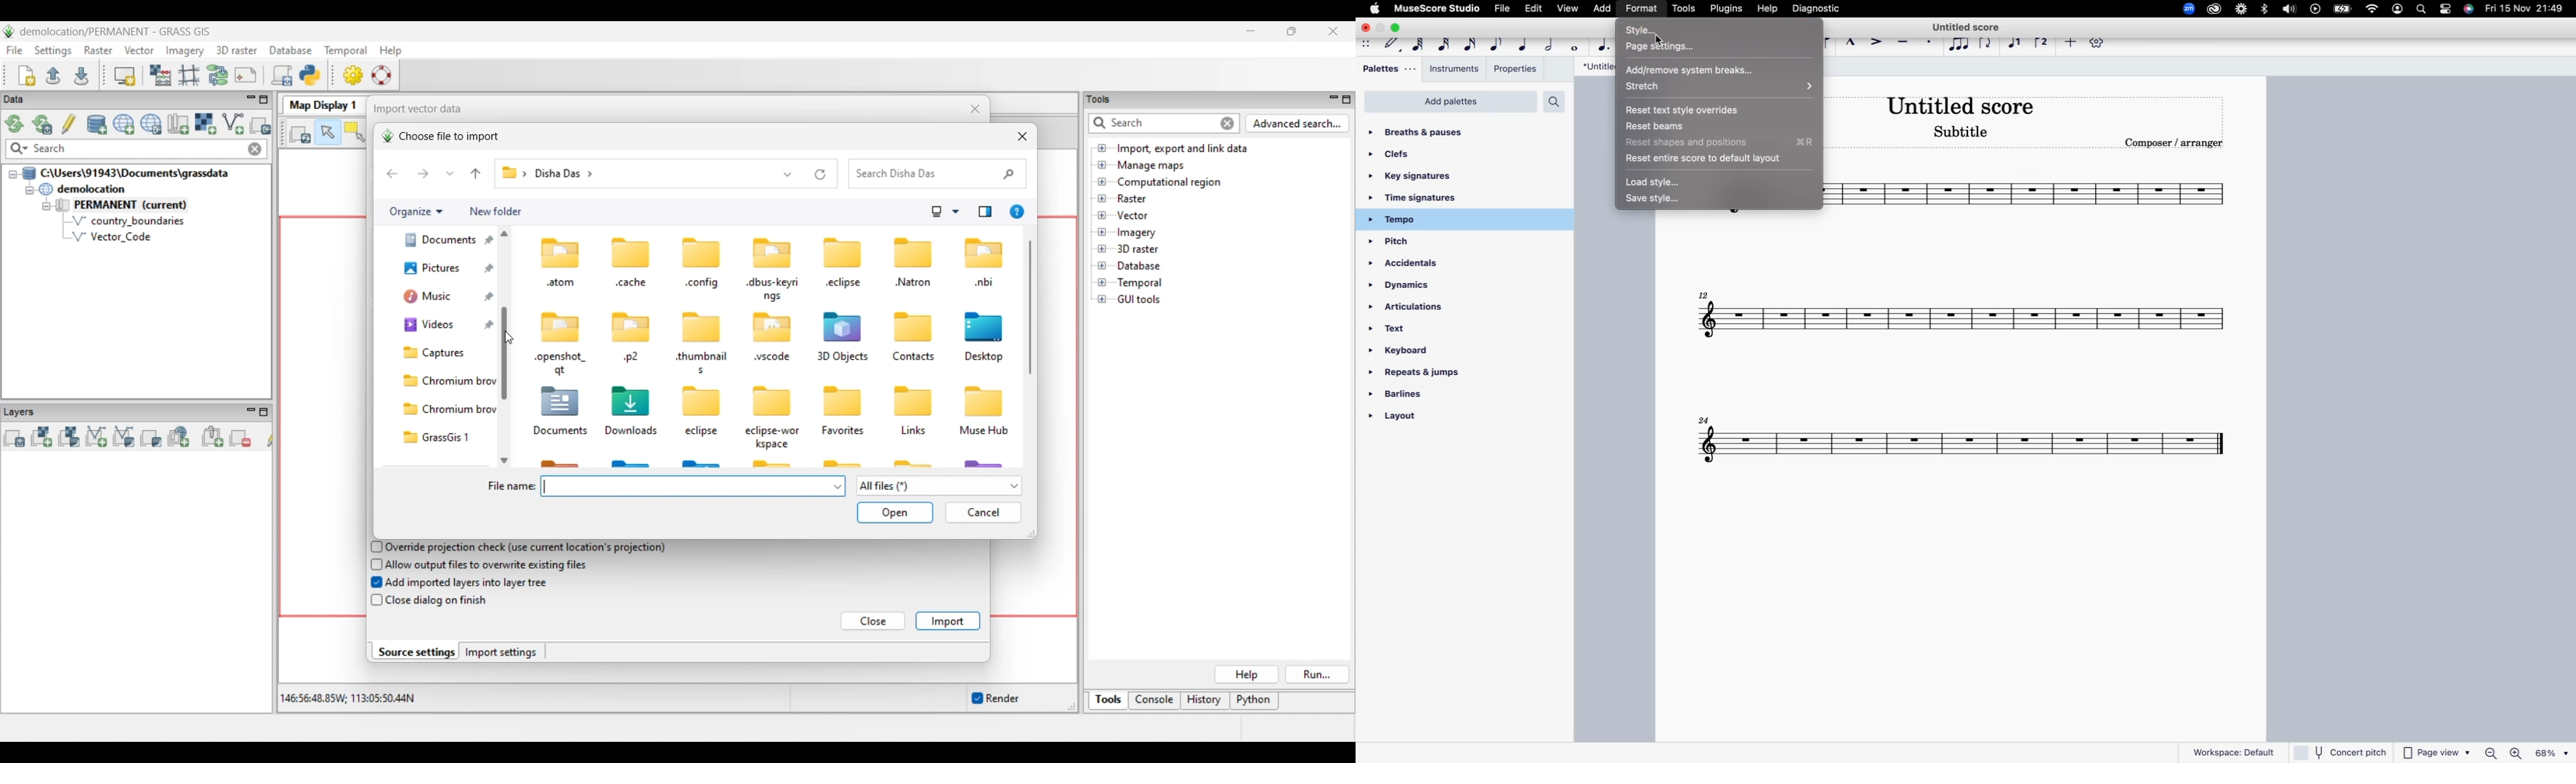 This screenshot has height=784, width=2576. I want to click on tenuto, so click(1905, 42).